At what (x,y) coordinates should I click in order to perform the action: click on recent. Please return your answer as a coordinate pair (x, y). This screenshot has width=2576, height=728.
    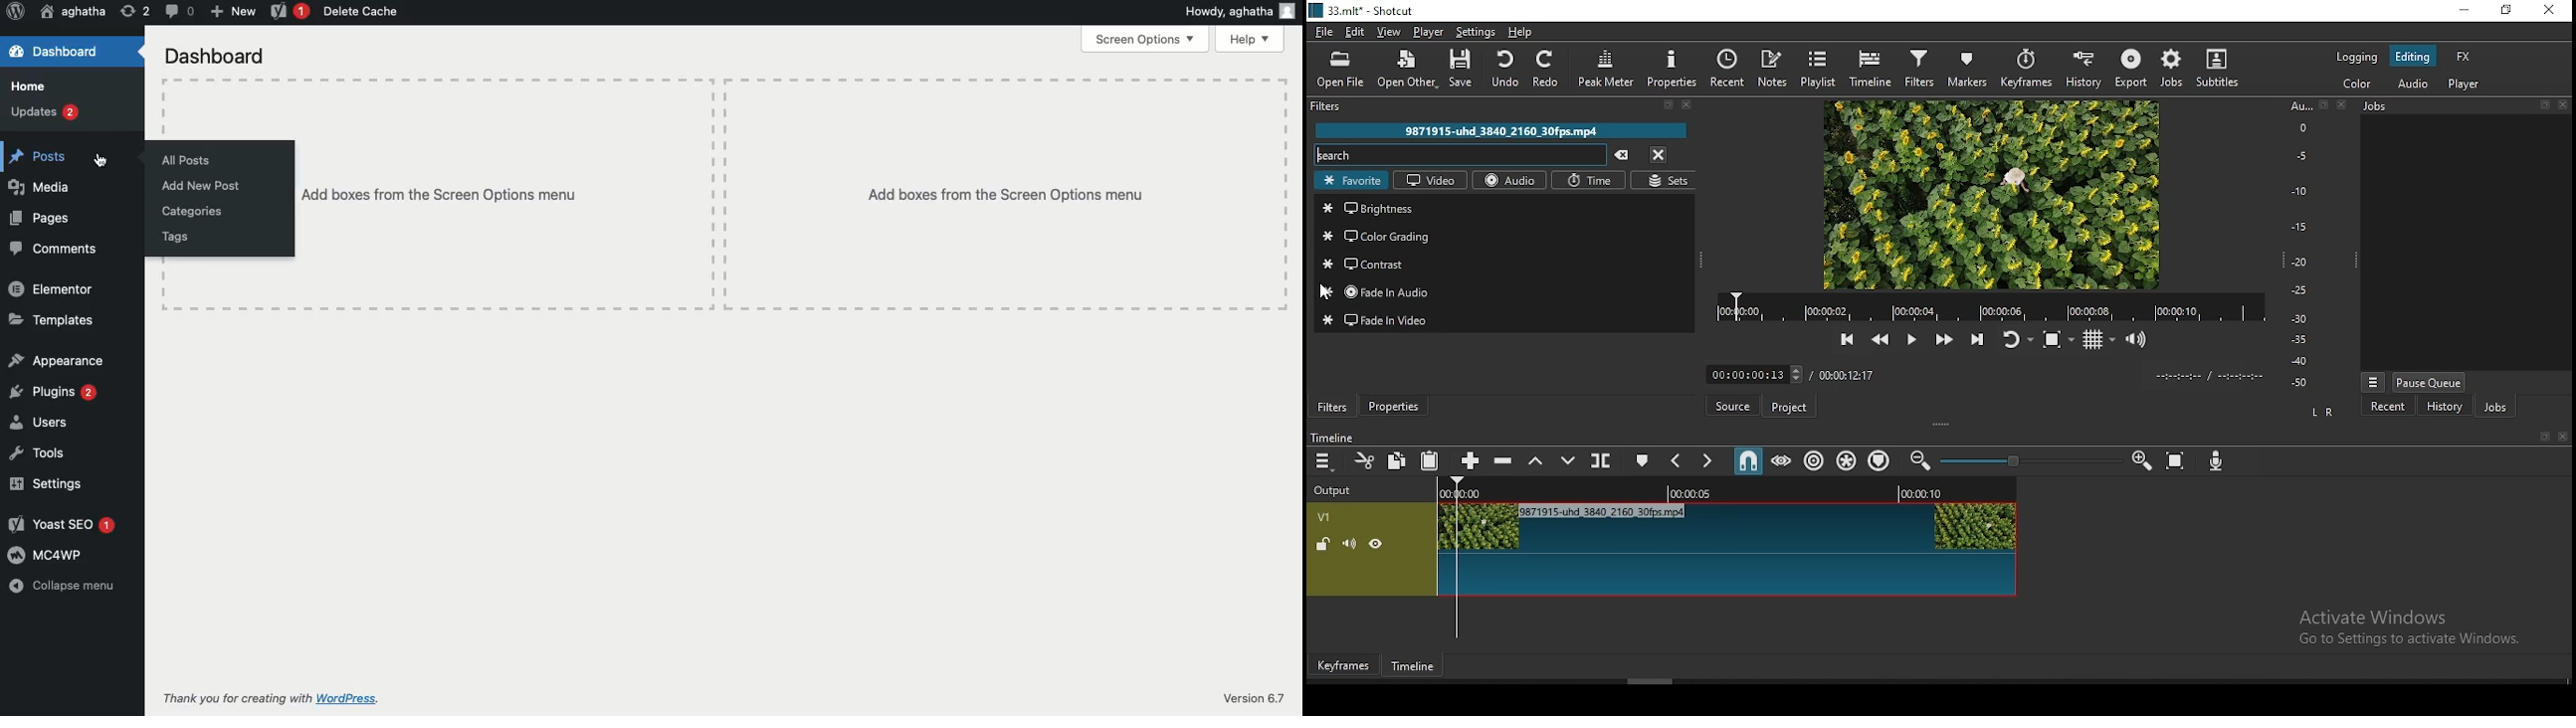
    Looking at the image, I should click on (2389, 410).